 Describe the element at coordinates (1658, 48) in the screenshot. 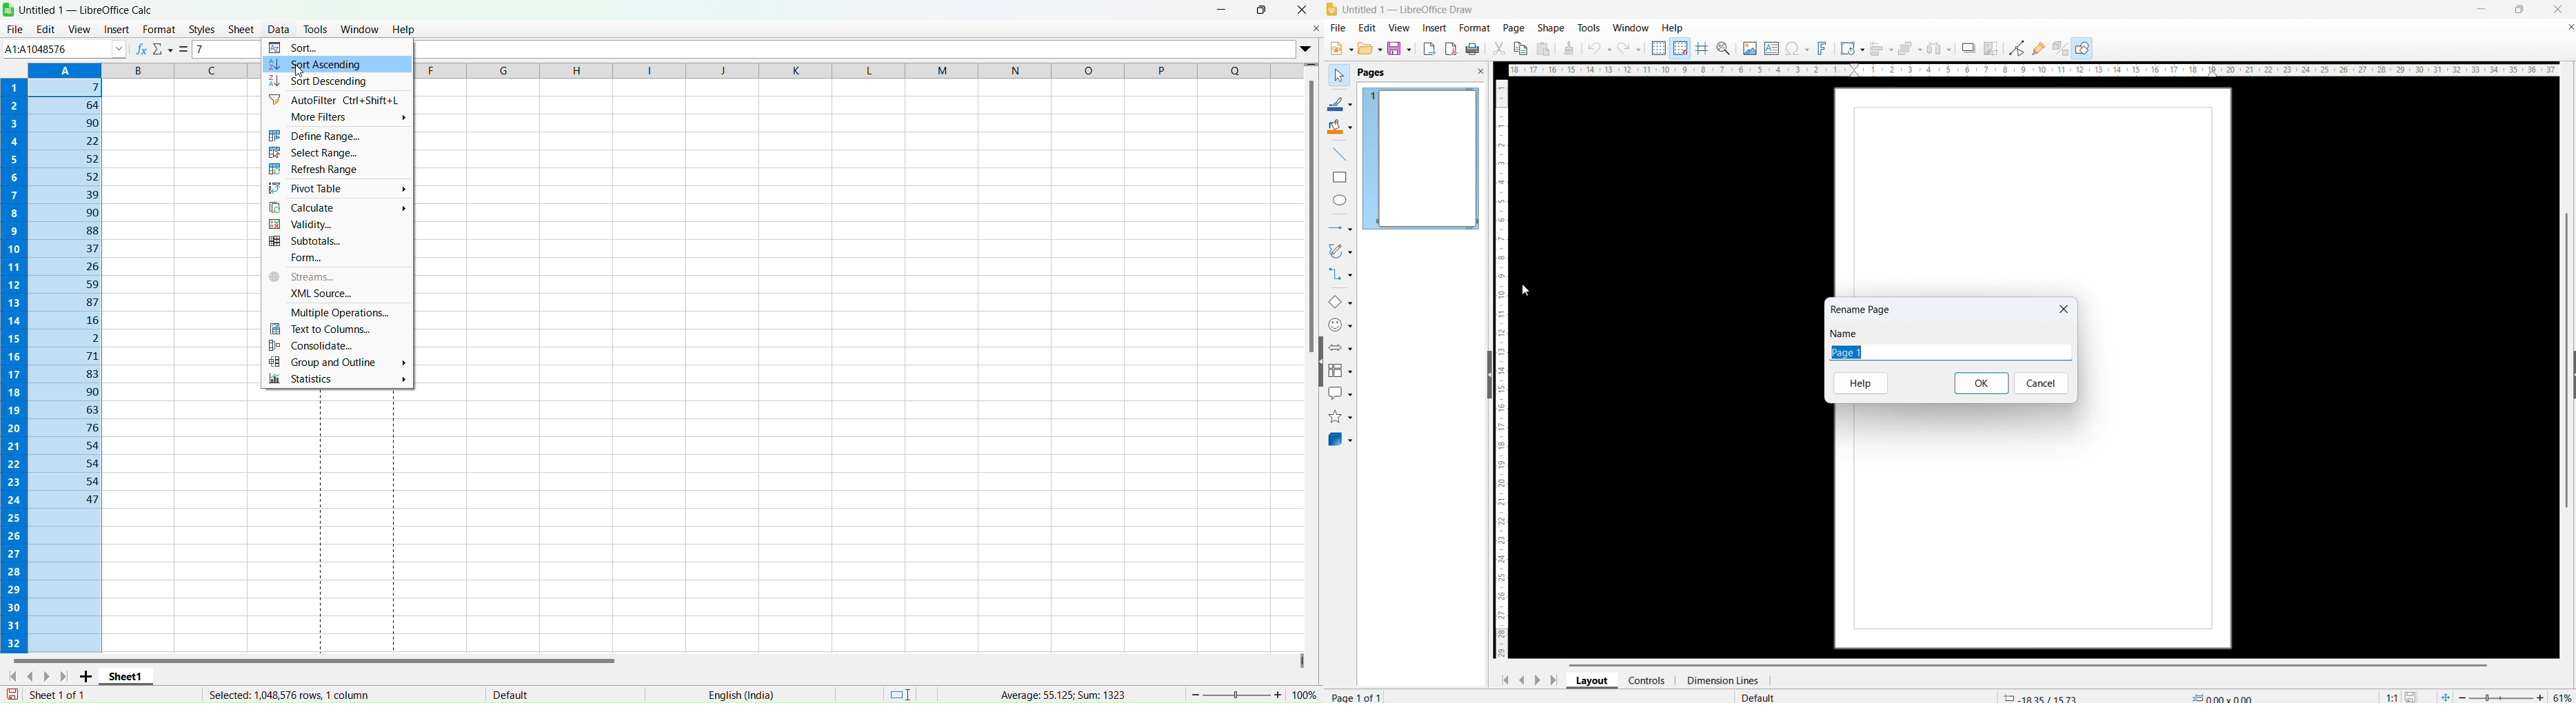

I see `display grid` at that location.